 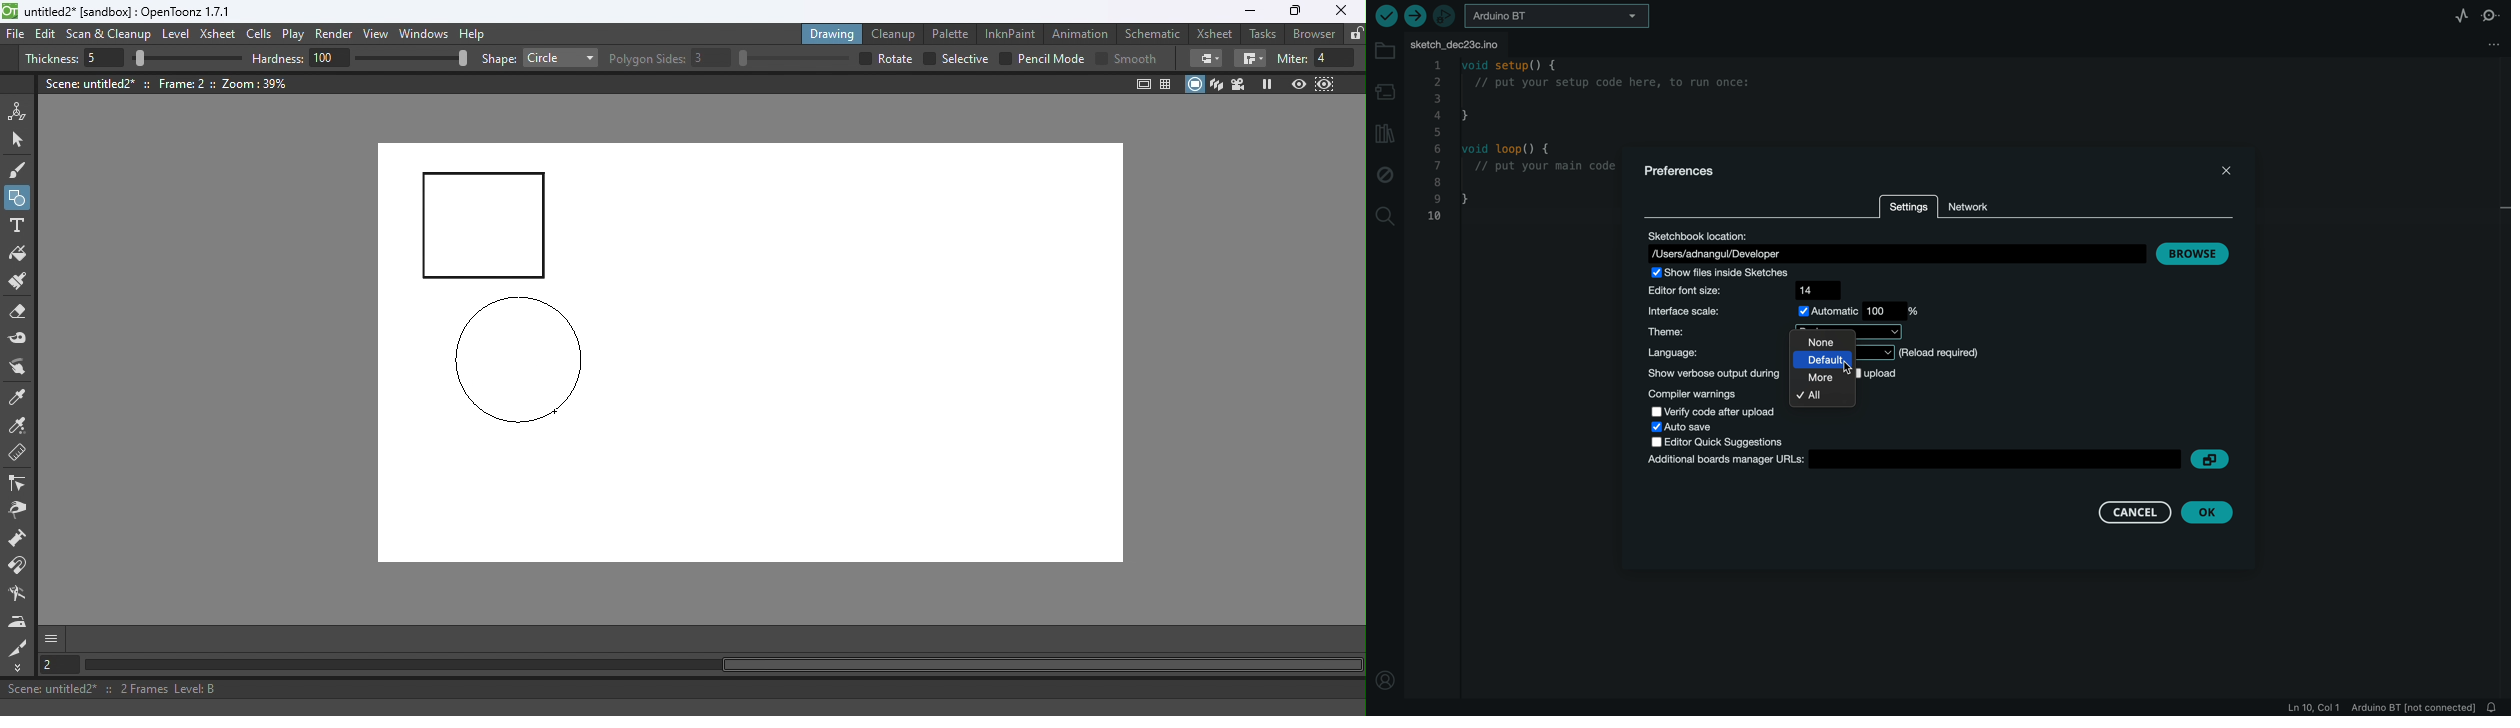 What do you see at coordinates (109, 36) in the screenshot?
I see `Scan & Cleanup` at bounding box center [109, 36].